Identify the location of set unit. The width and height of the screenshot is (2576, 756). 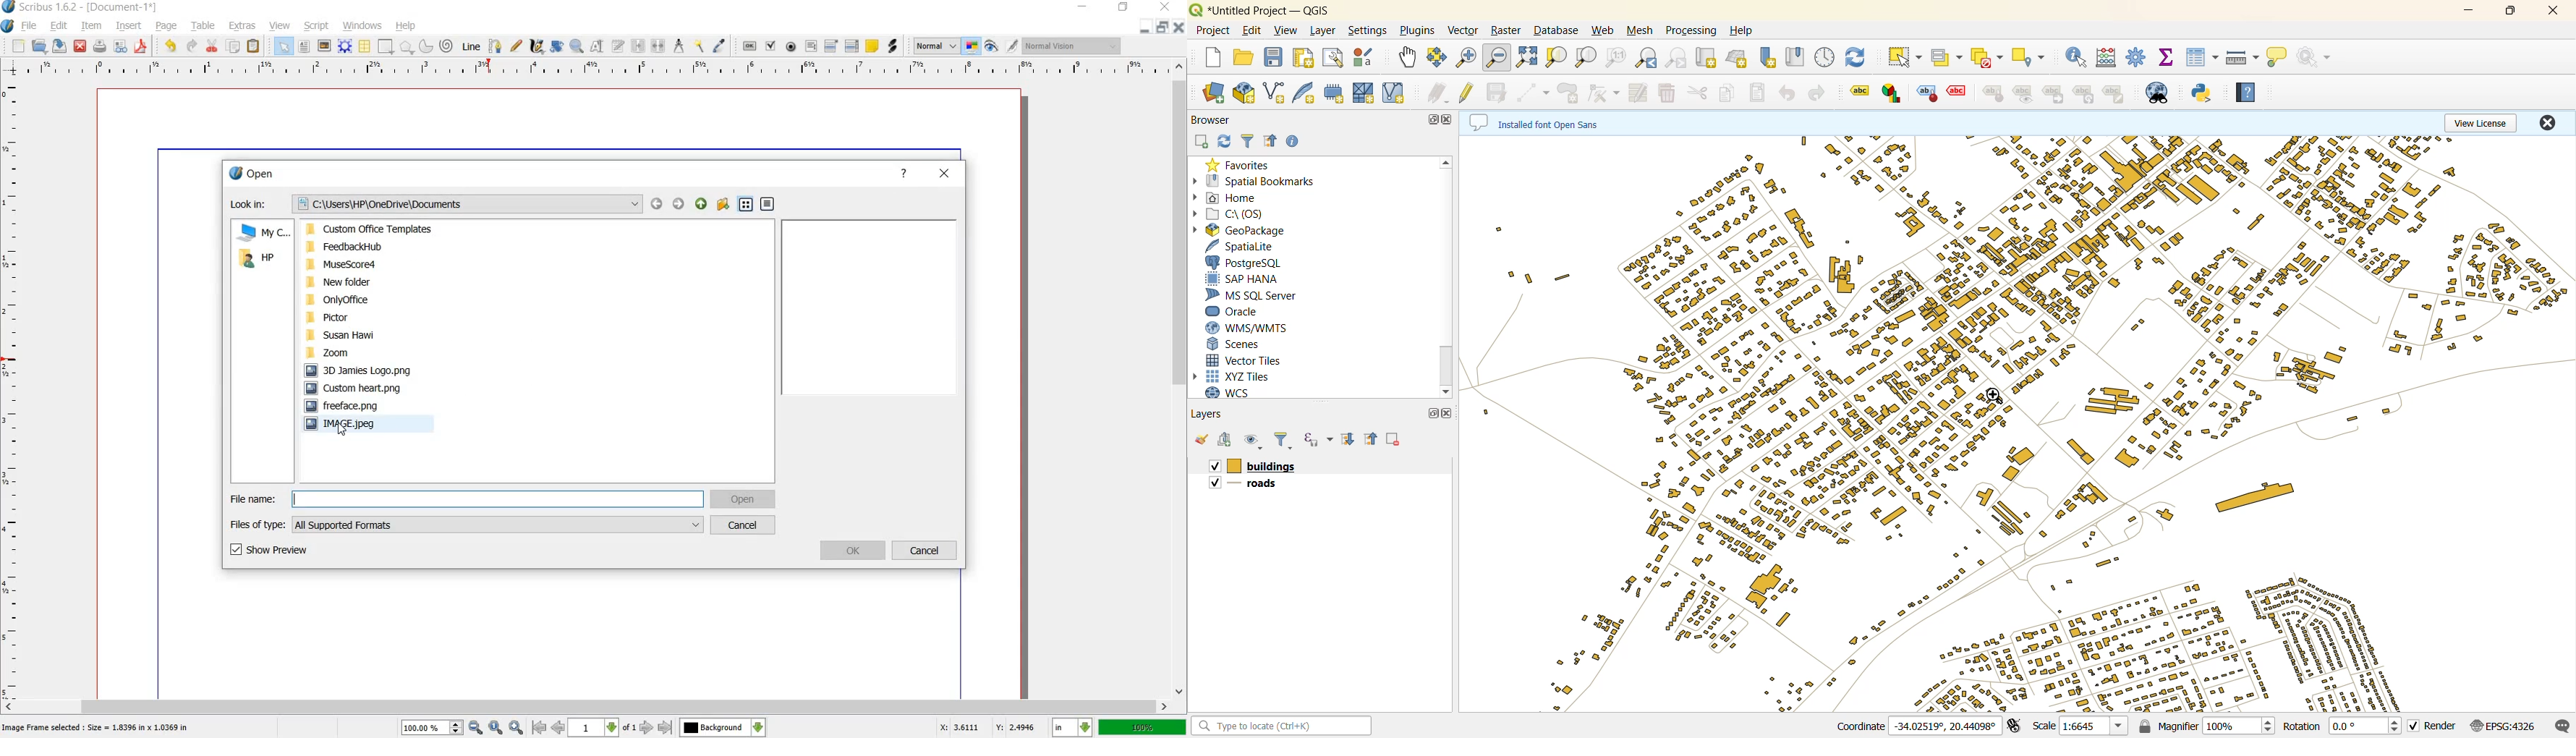
(1071, 727).